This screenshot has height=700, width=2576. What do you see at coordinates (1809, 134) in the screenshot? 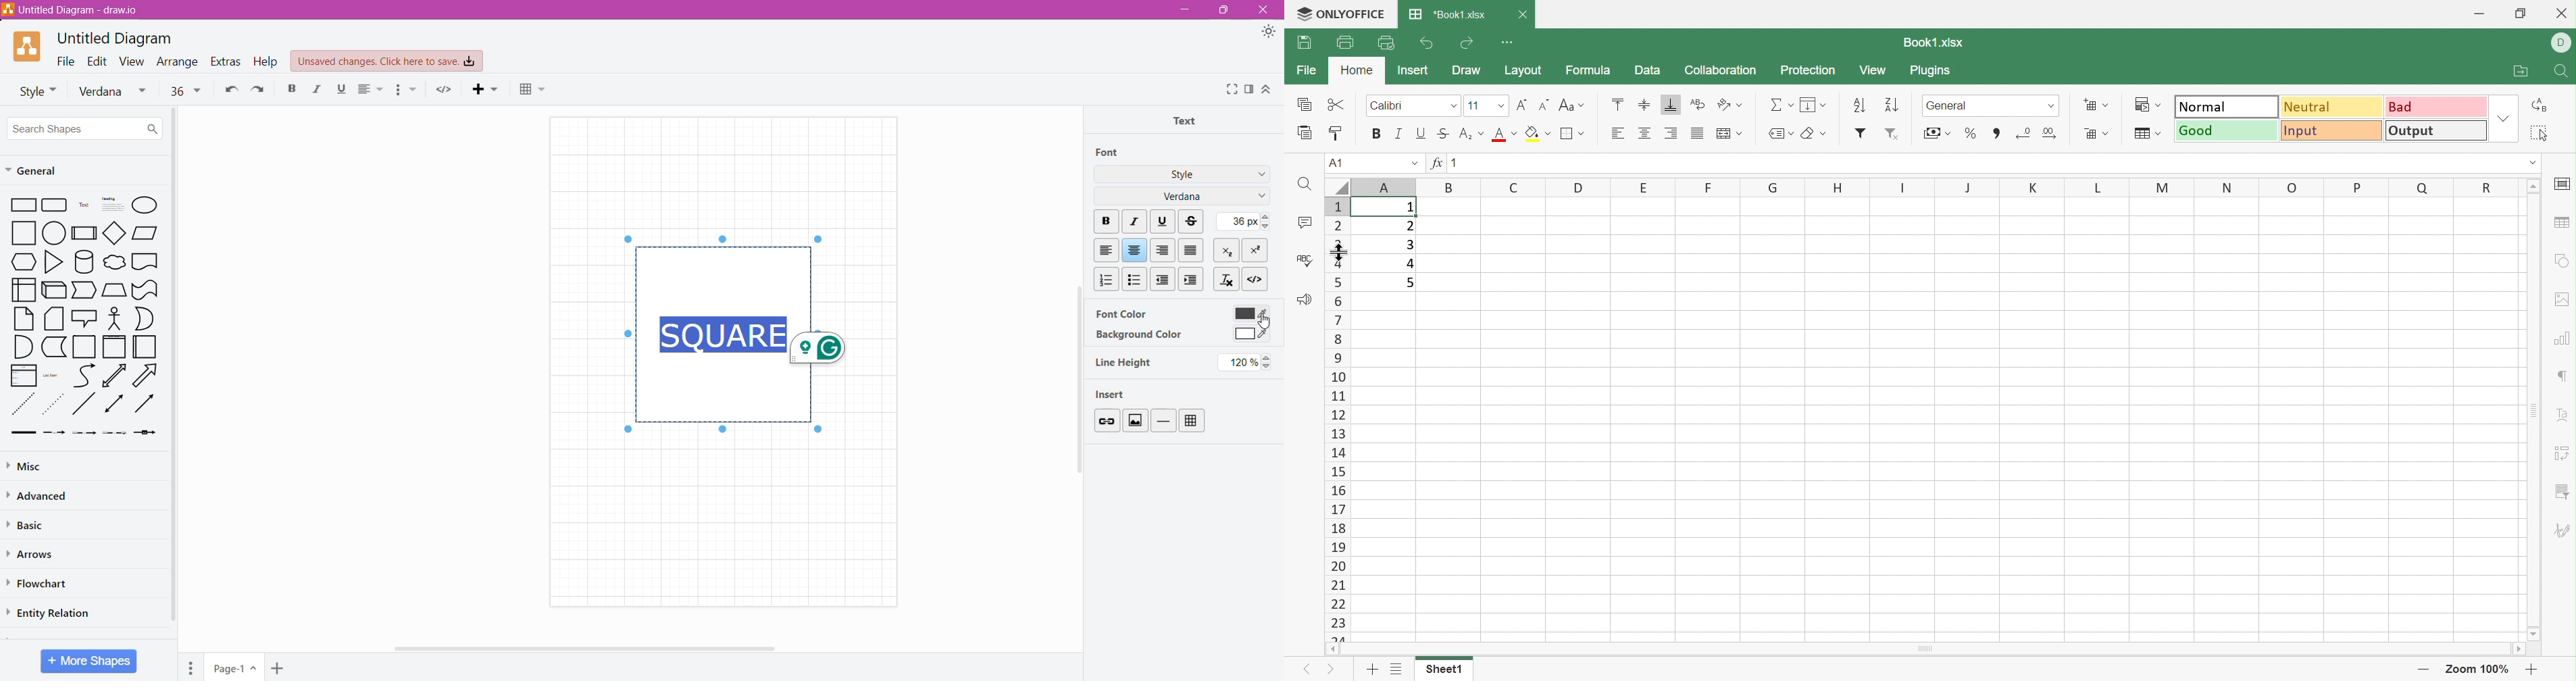
I see `Clear` at bounding box center [1809, 134].